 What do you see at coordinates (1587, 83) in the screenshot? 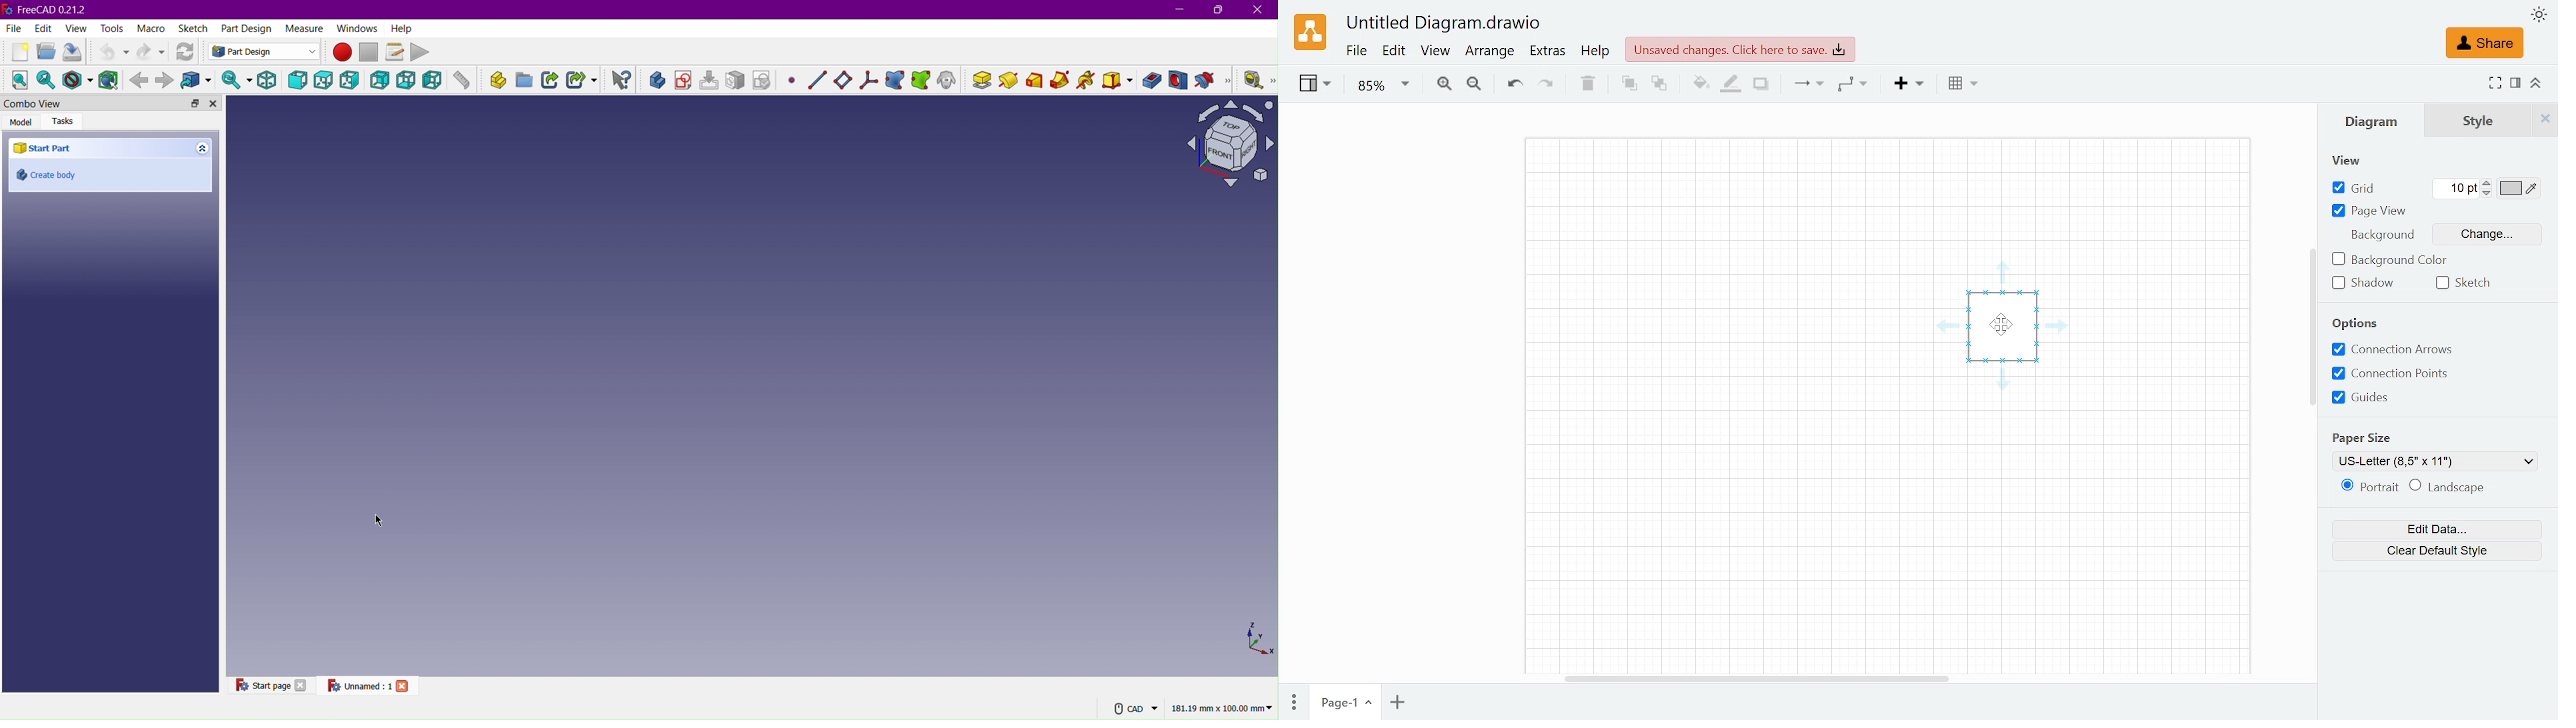
I see `Delete` at bounding box center [1587, 83].